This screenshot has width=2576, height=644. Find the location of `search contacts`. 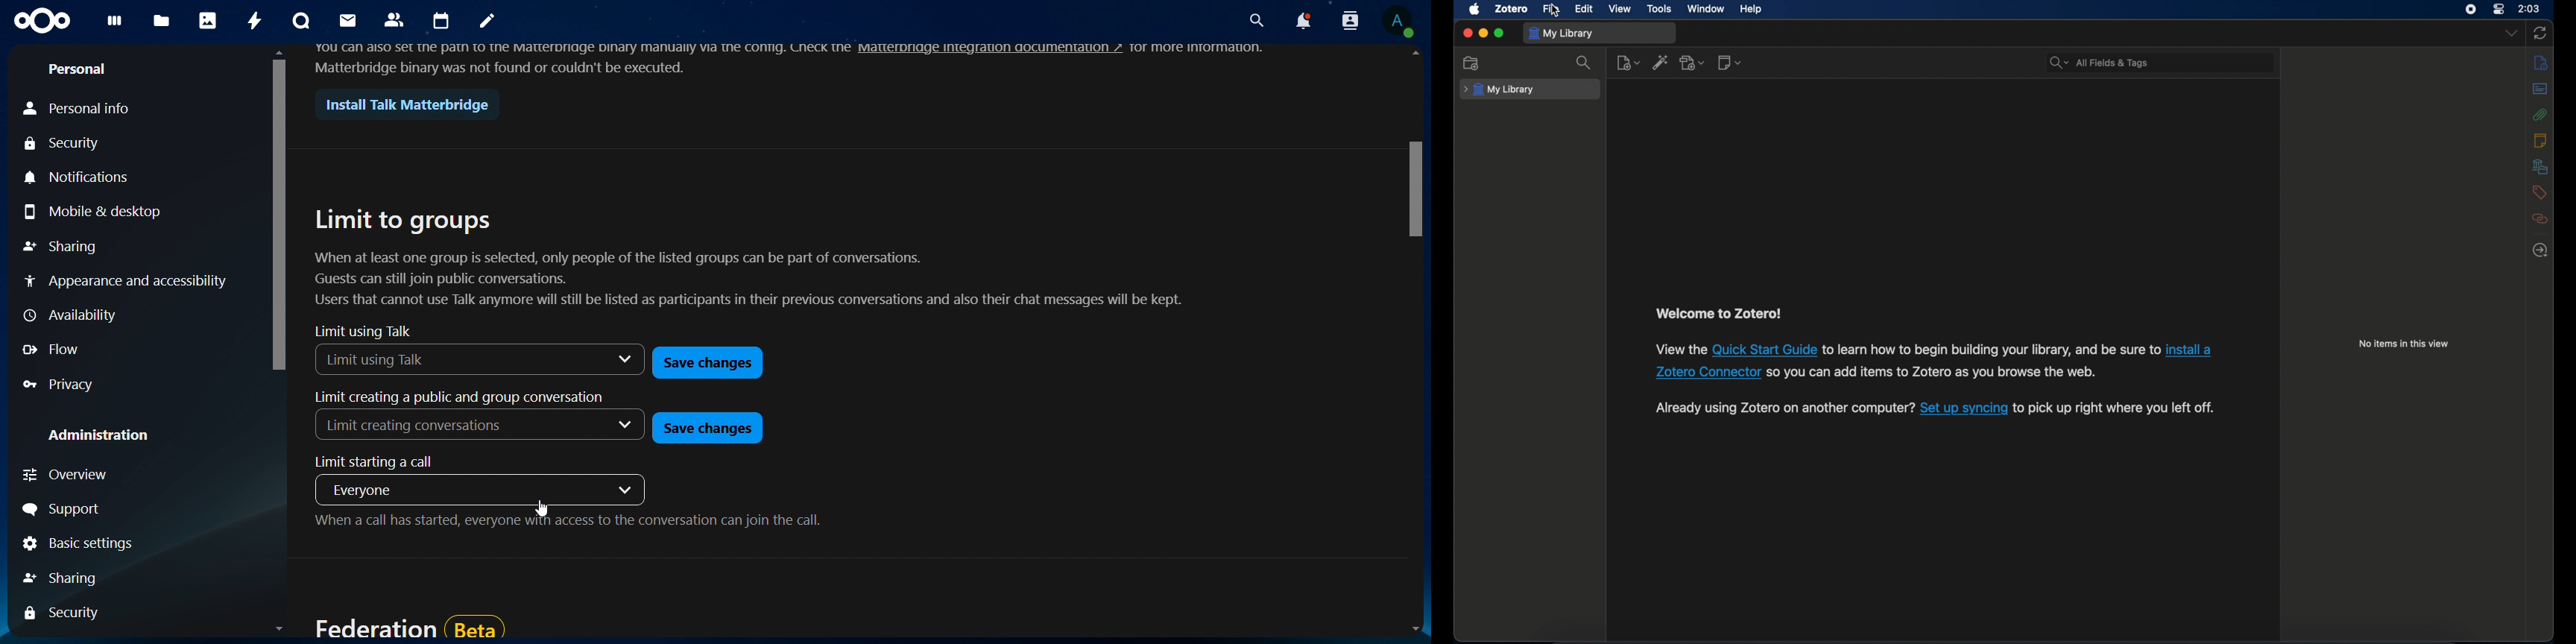

search contacts is located at coordinates (1350, 23).